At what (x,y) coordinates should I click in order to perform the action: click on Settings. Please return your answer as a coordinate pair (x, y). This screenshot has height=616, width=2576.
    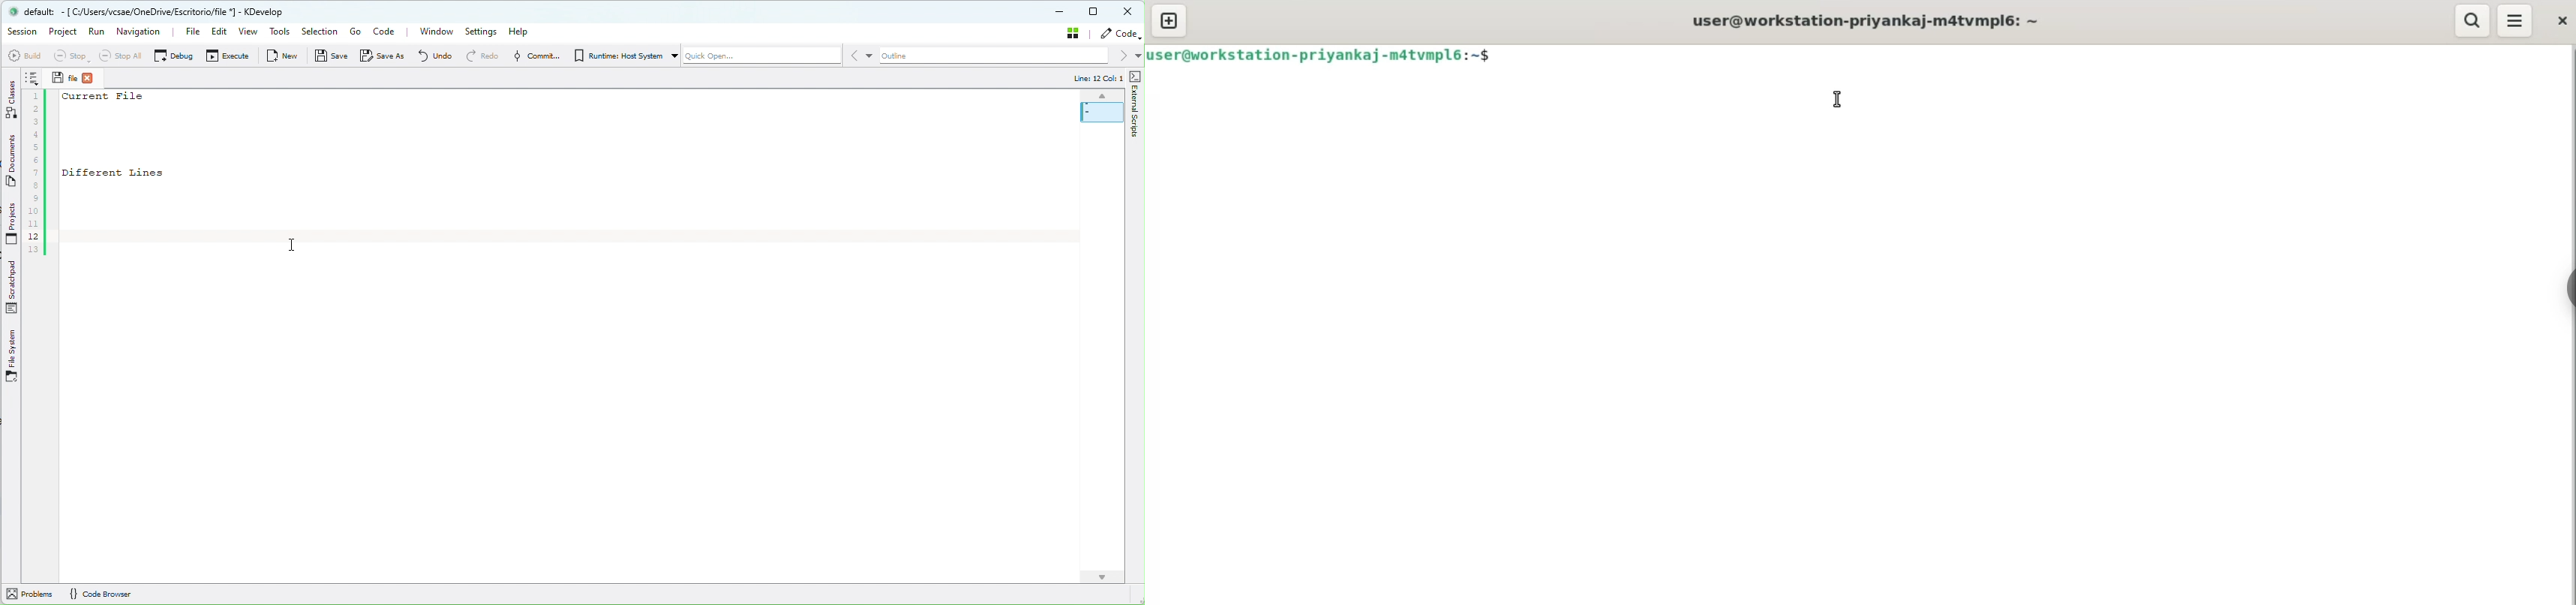
    Looking at the image, I should click on (482, 33).